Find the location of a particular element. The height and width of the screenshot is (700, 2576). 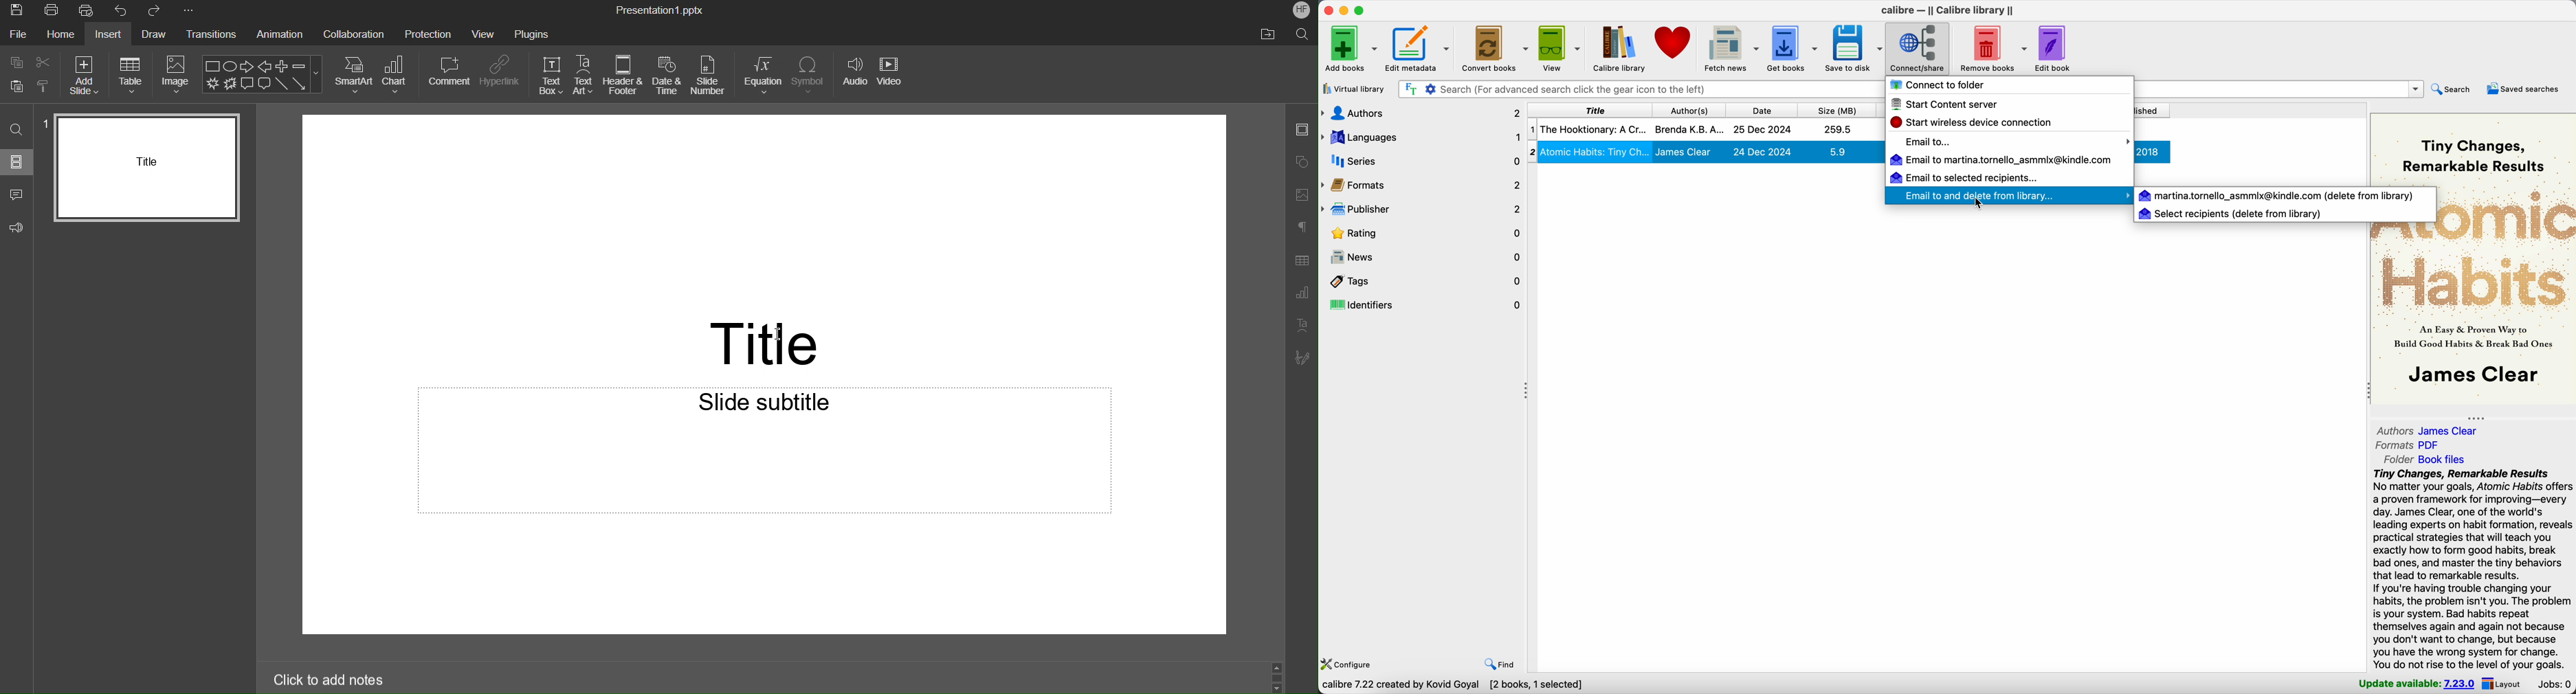

Title is located at coordinates (761, 343).